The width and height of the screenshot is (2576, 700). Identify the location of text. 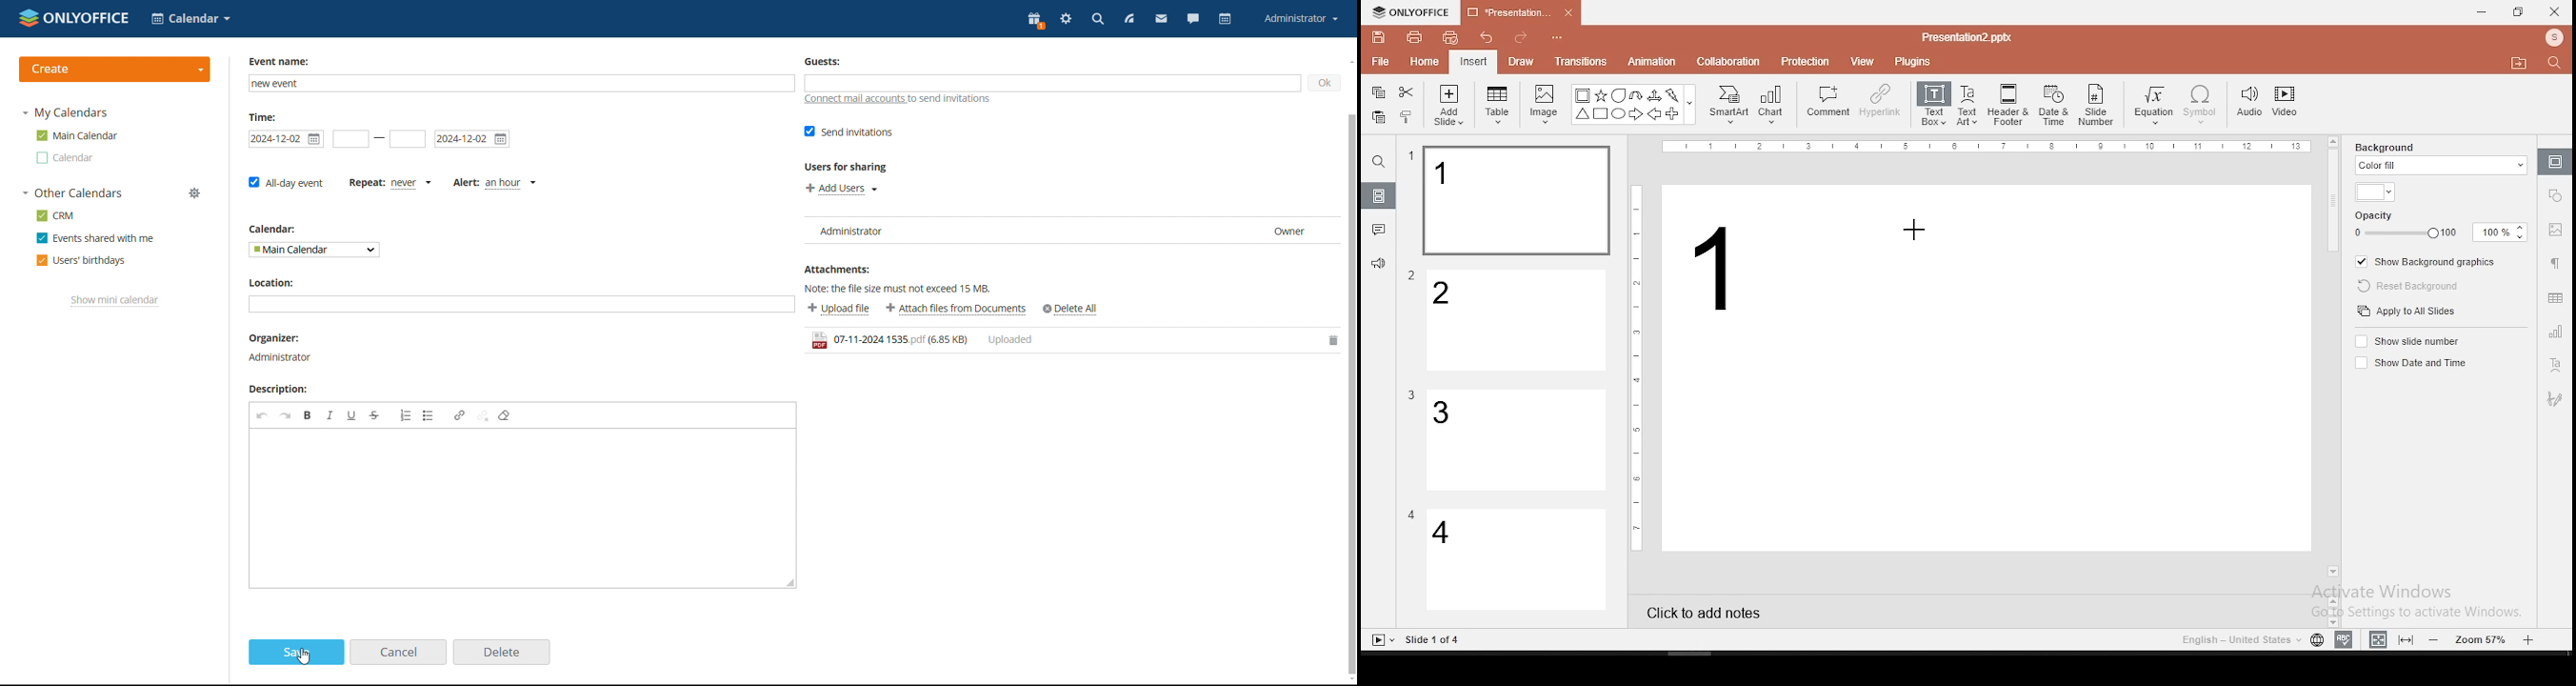
(1727, 276).